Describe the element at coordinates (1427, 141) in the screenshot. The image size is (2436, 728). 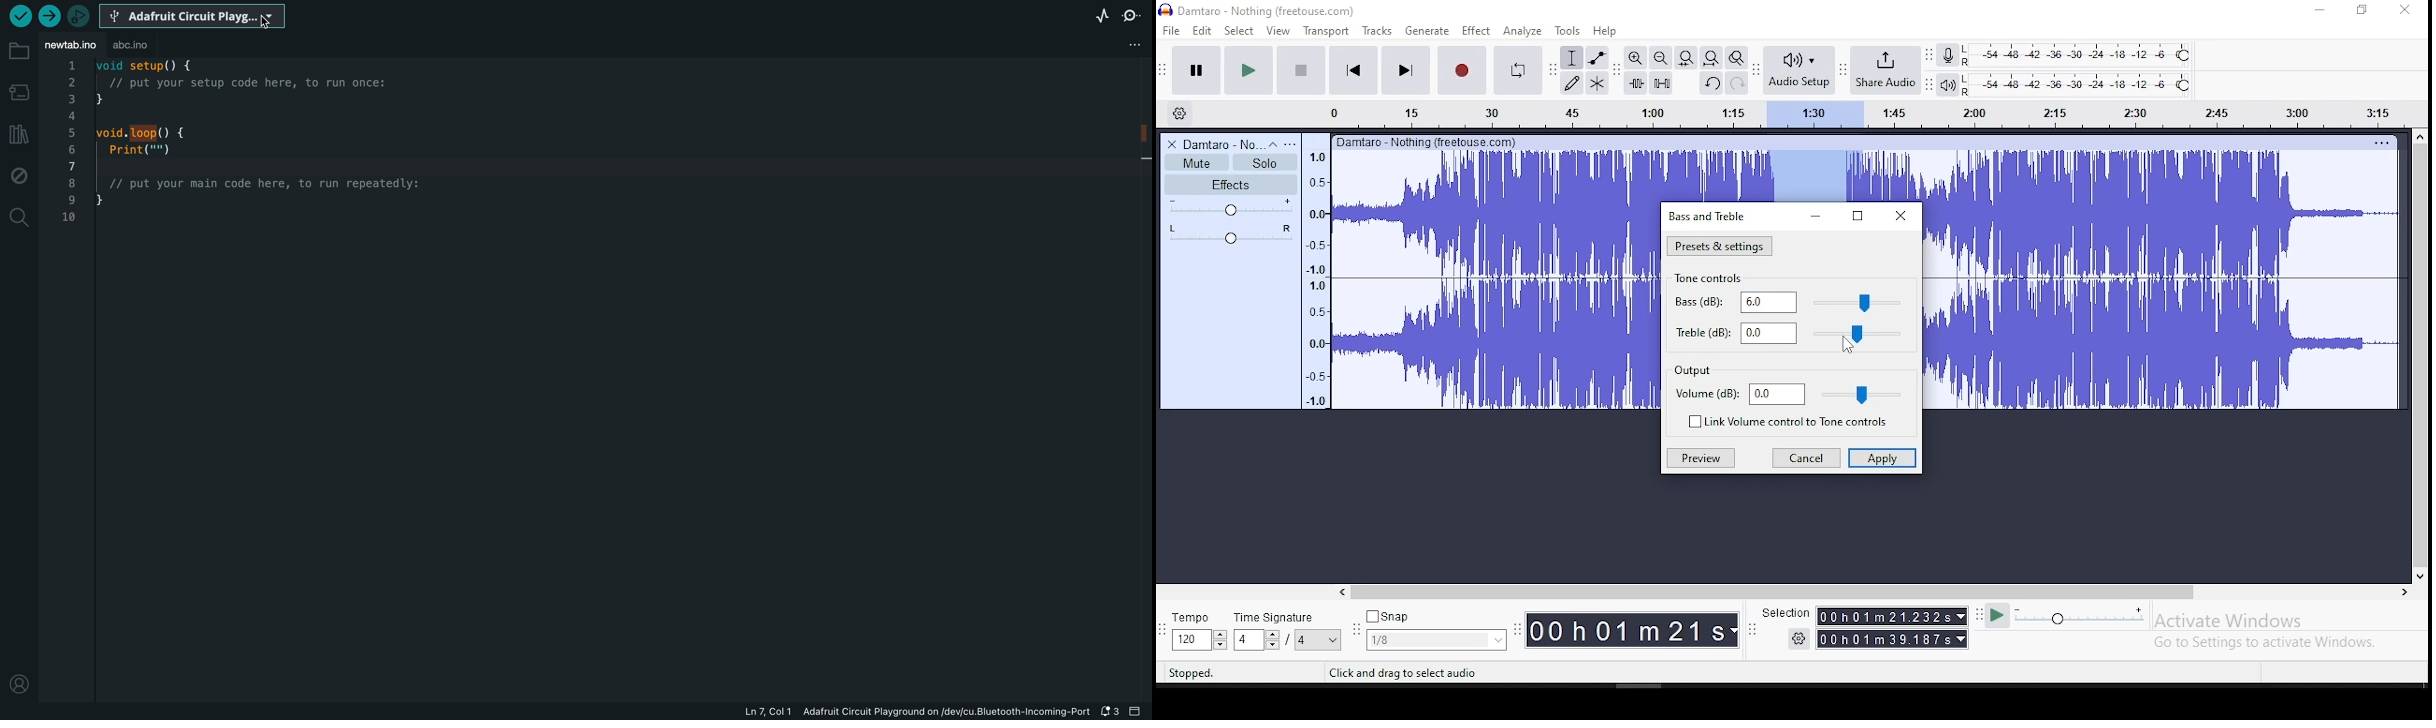
I see `` at that location.